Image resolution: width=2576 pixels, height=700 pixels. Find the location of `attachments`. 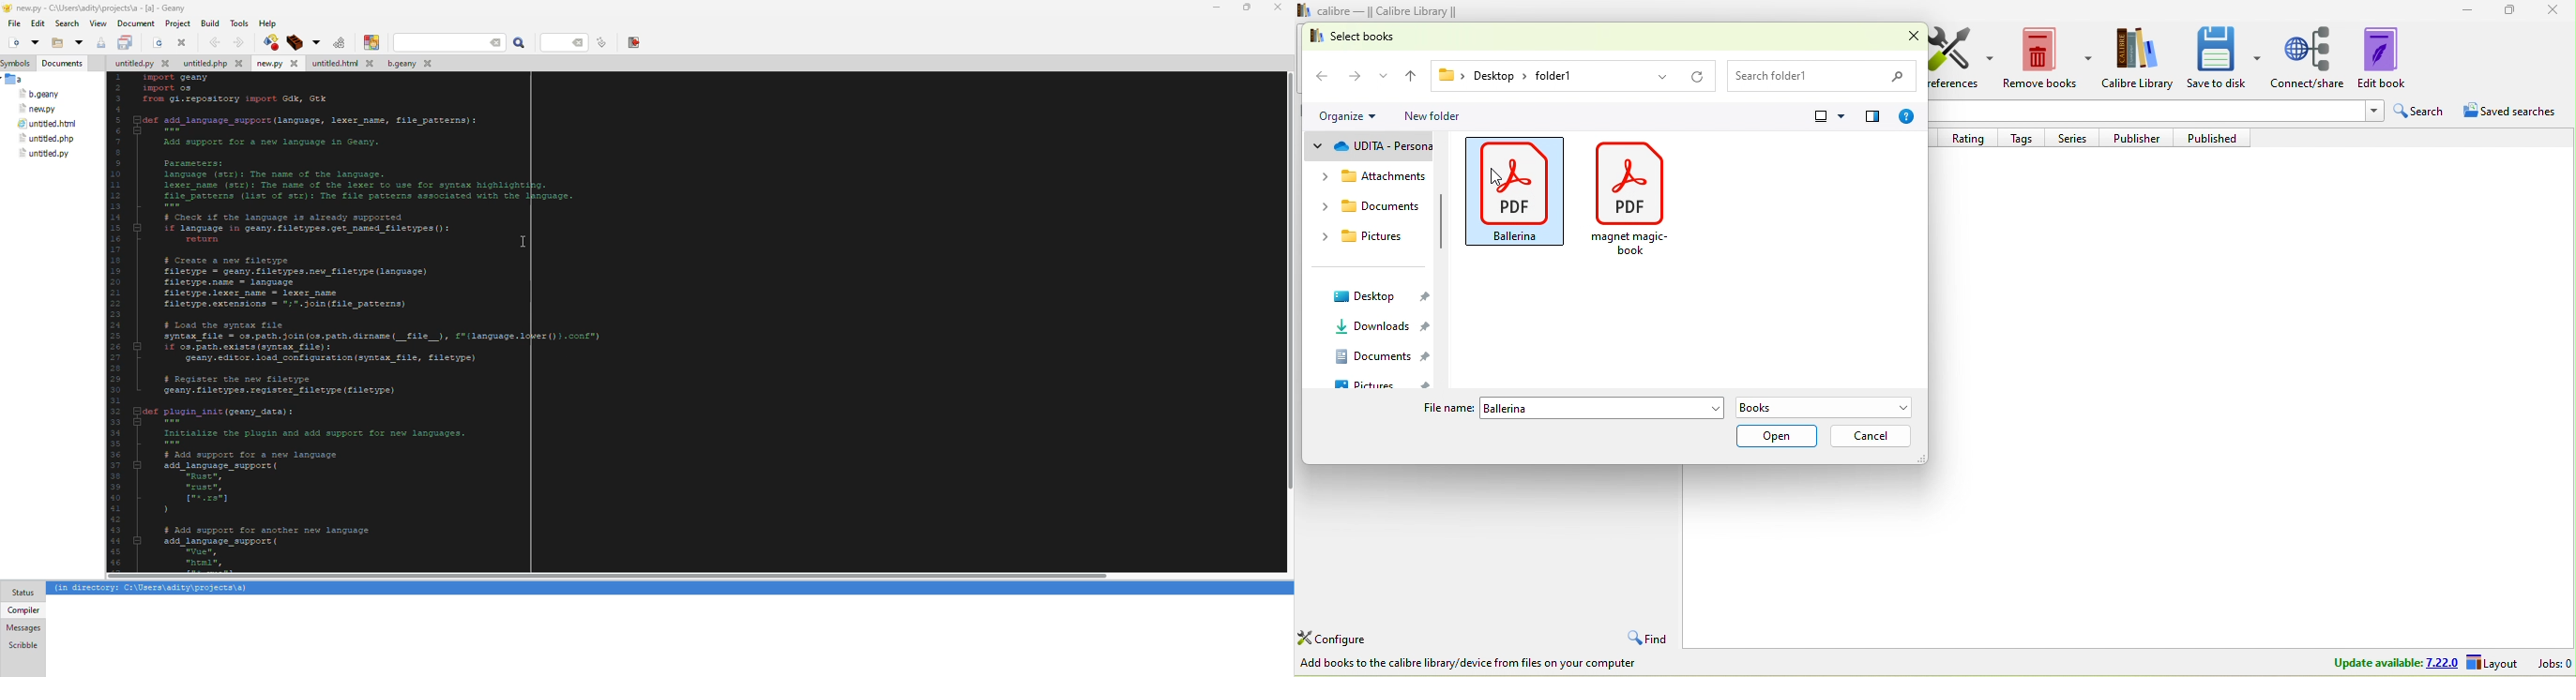

attachments is located at coordinates (1374, 174).